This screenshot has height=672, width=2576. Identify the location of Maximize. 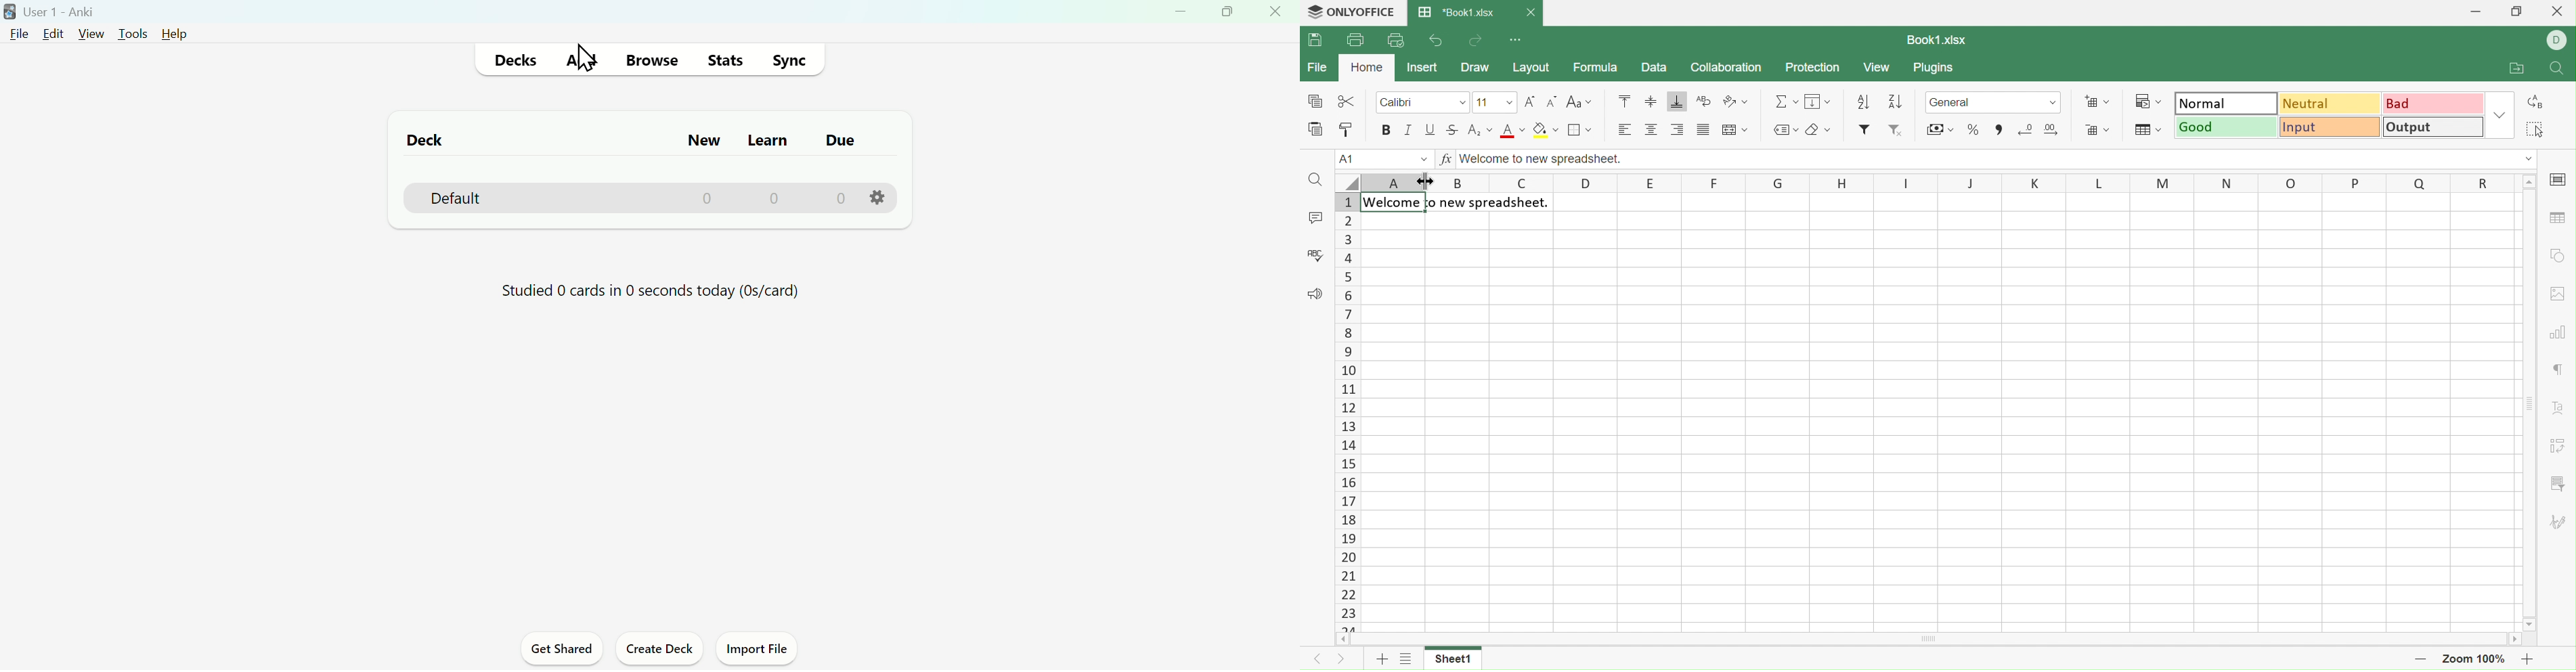
(1229, 14).